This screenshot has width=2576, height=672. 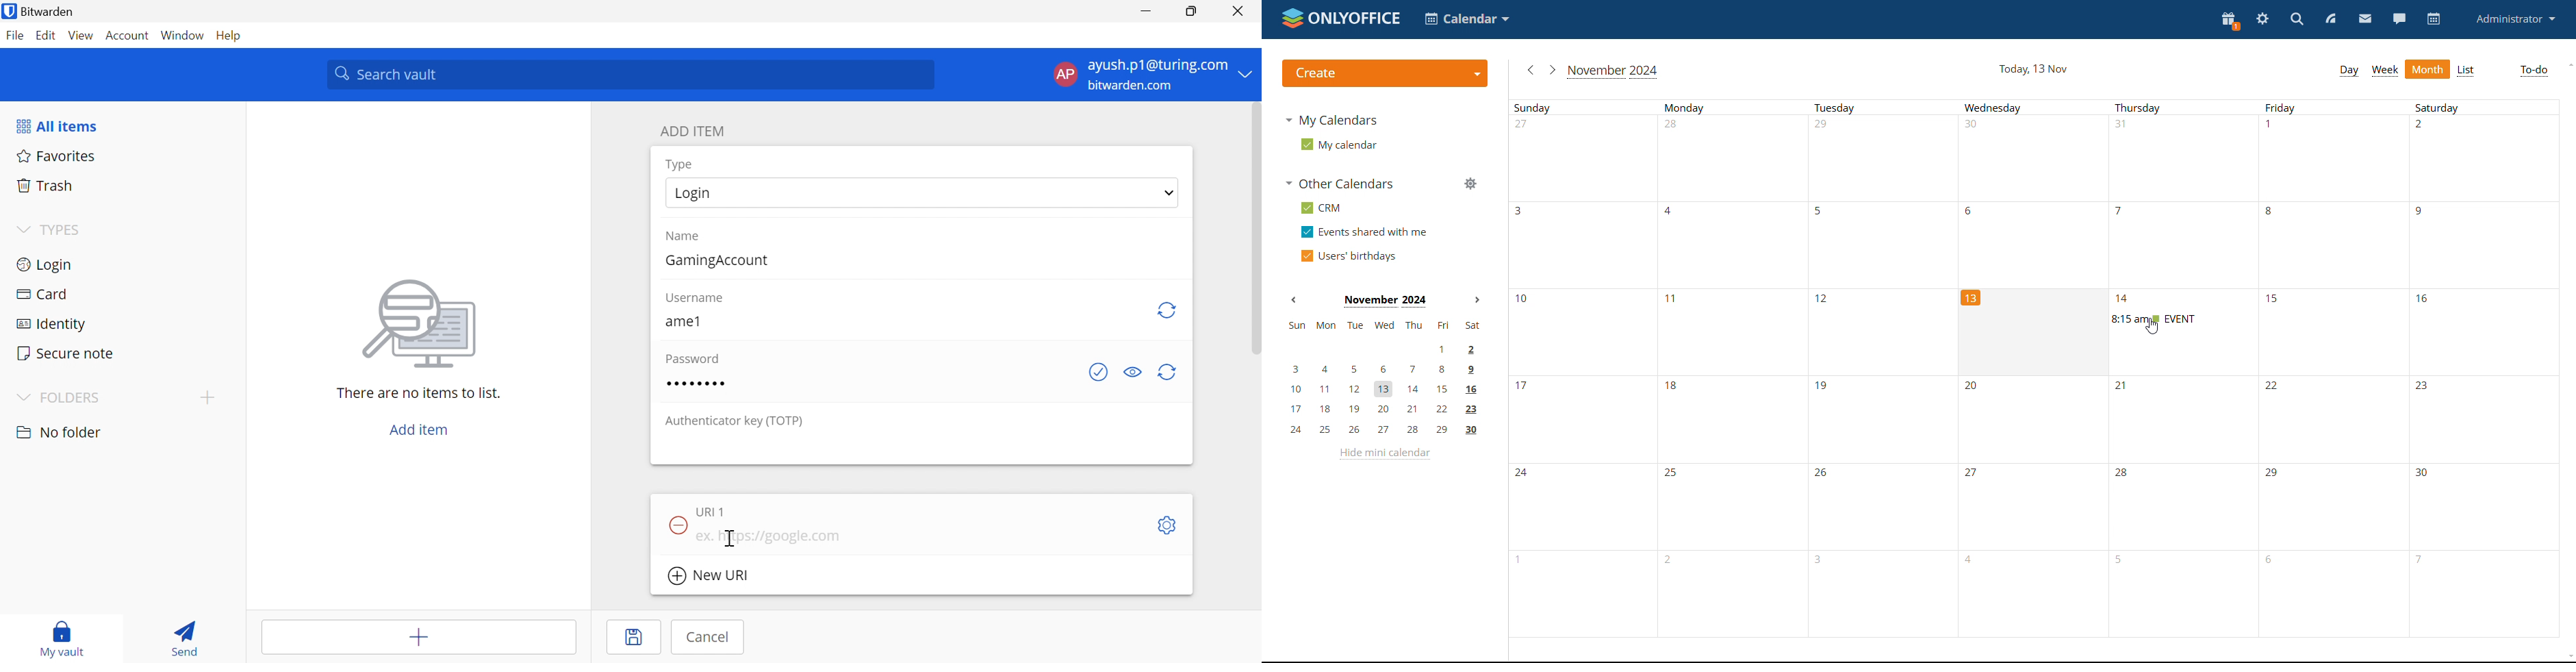 I want to click on Card, so click(x=44, y=295).